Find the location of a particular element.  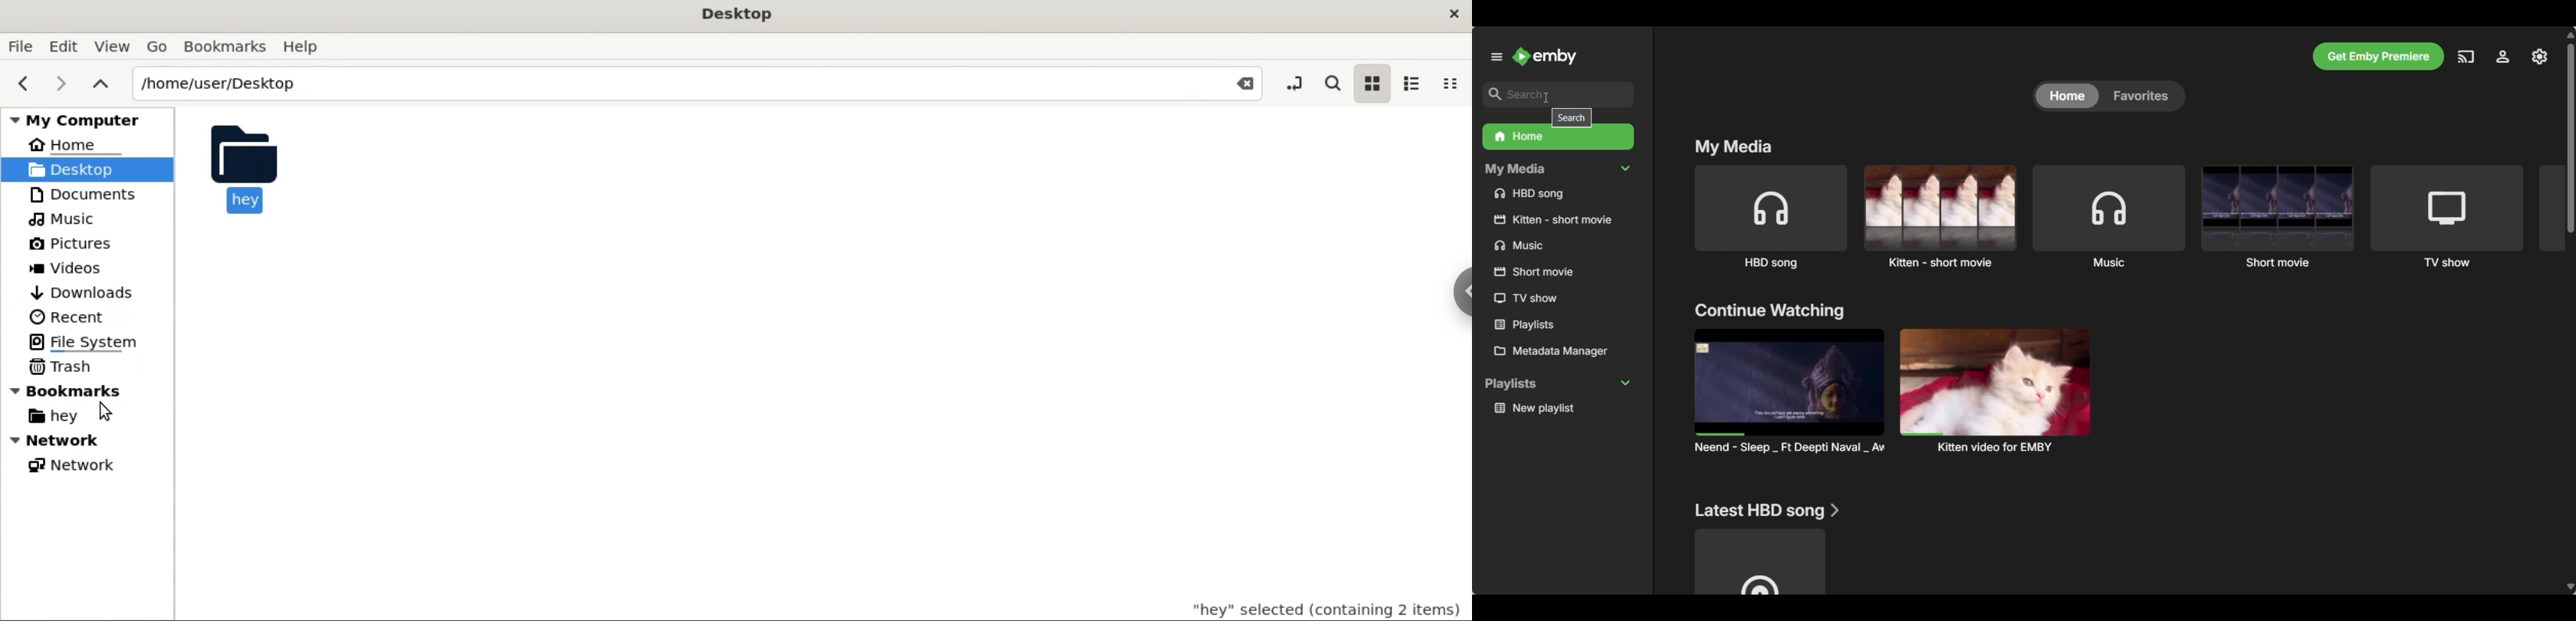

Toggle between Home and Favorites is located at coordinates (2109, 96).